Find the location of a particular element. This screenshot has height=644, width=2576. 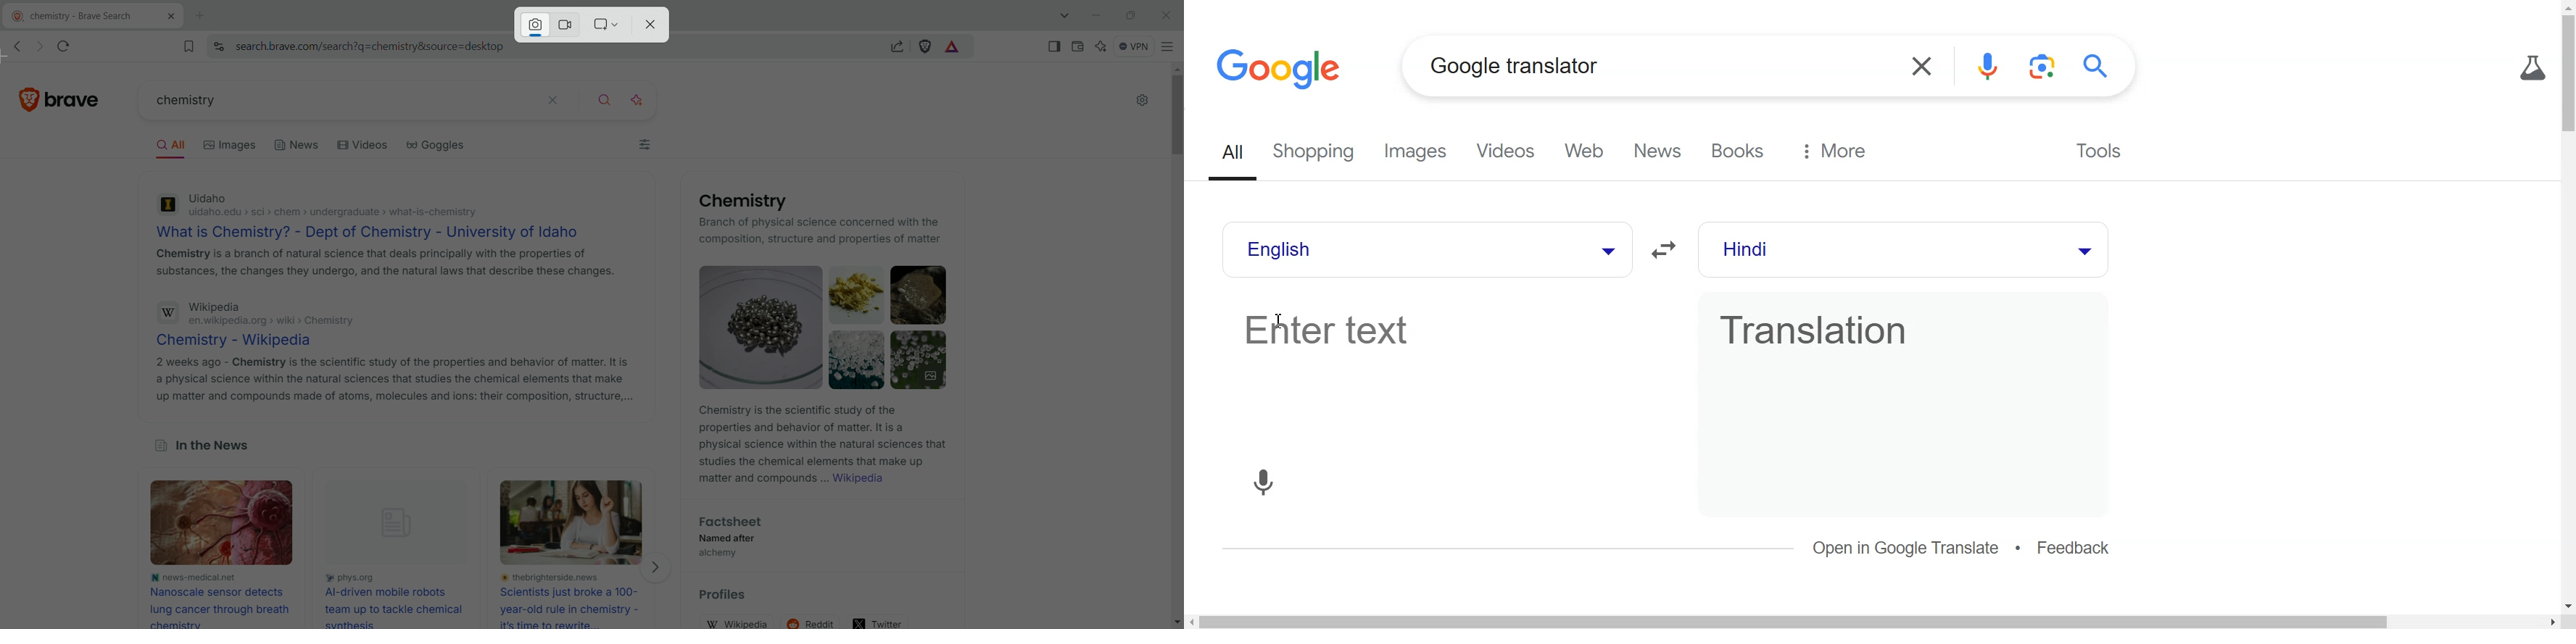

Wikipediaen.wikipedia.org > wiki > ChemistryChemistry - Wikipedia is located at coordinates (275, 323).